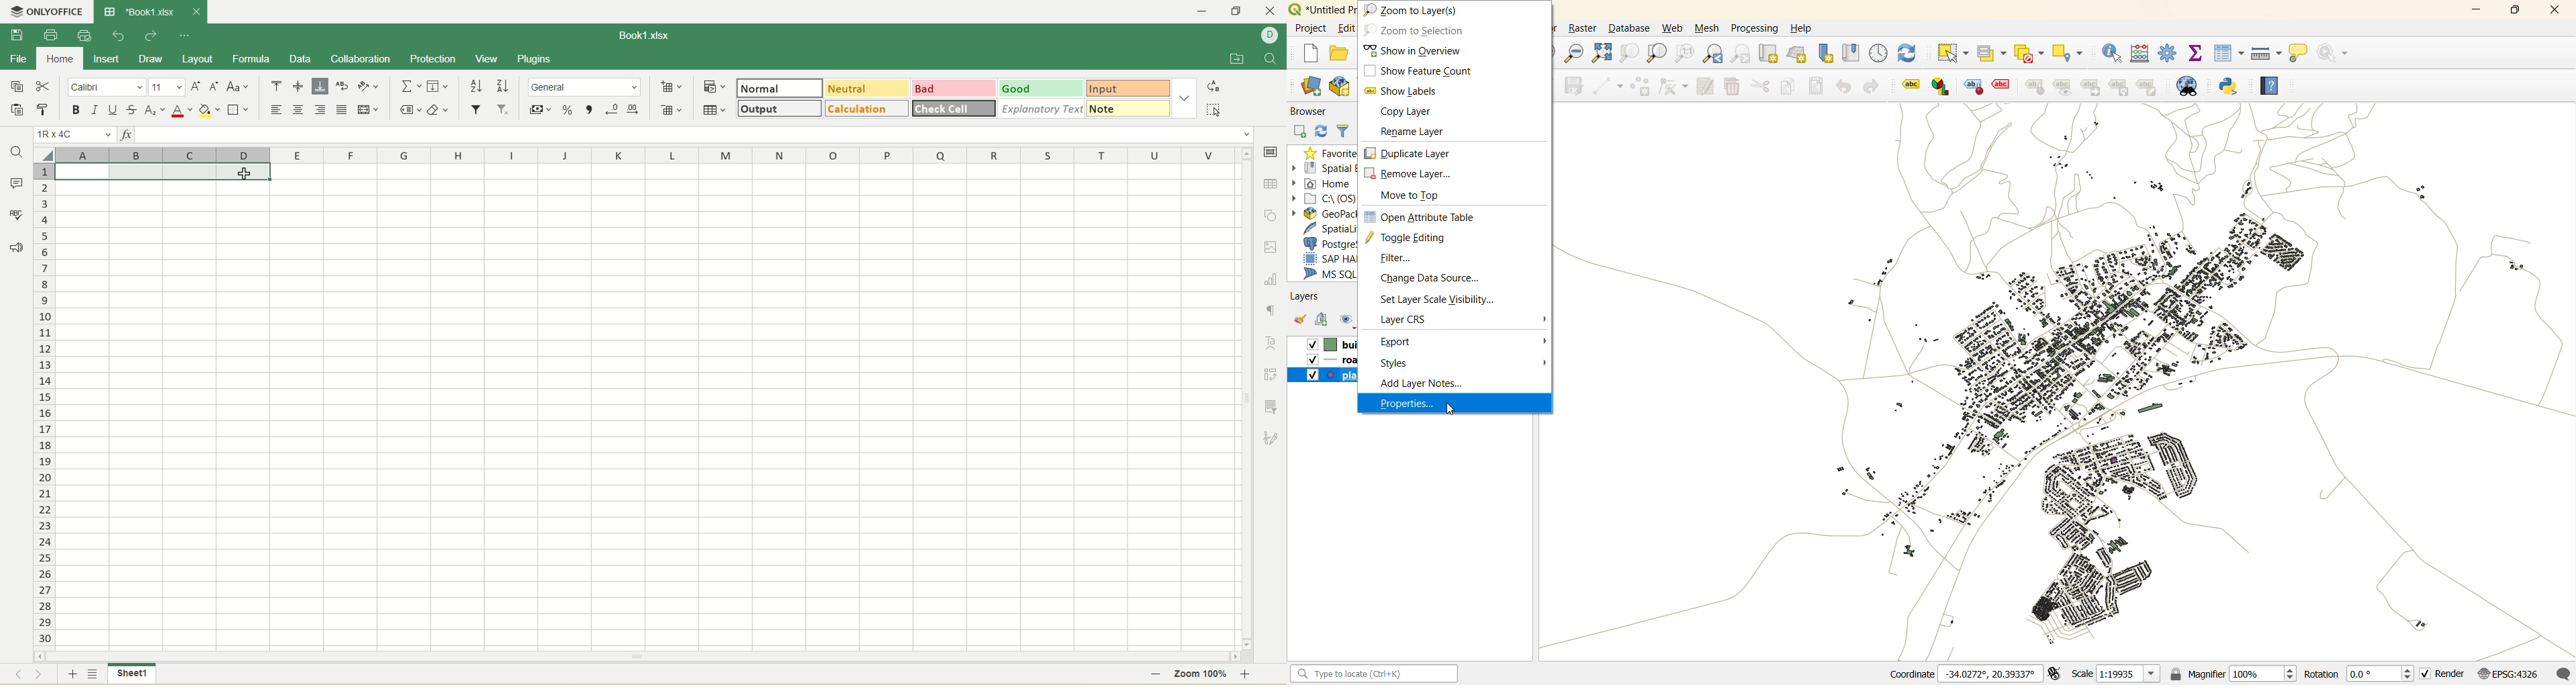 This screenshot has height=700, width=2576. What do you see at coordinates (438, 85) in the screenshot?
I see `fill` at bounding box center [438, 85].